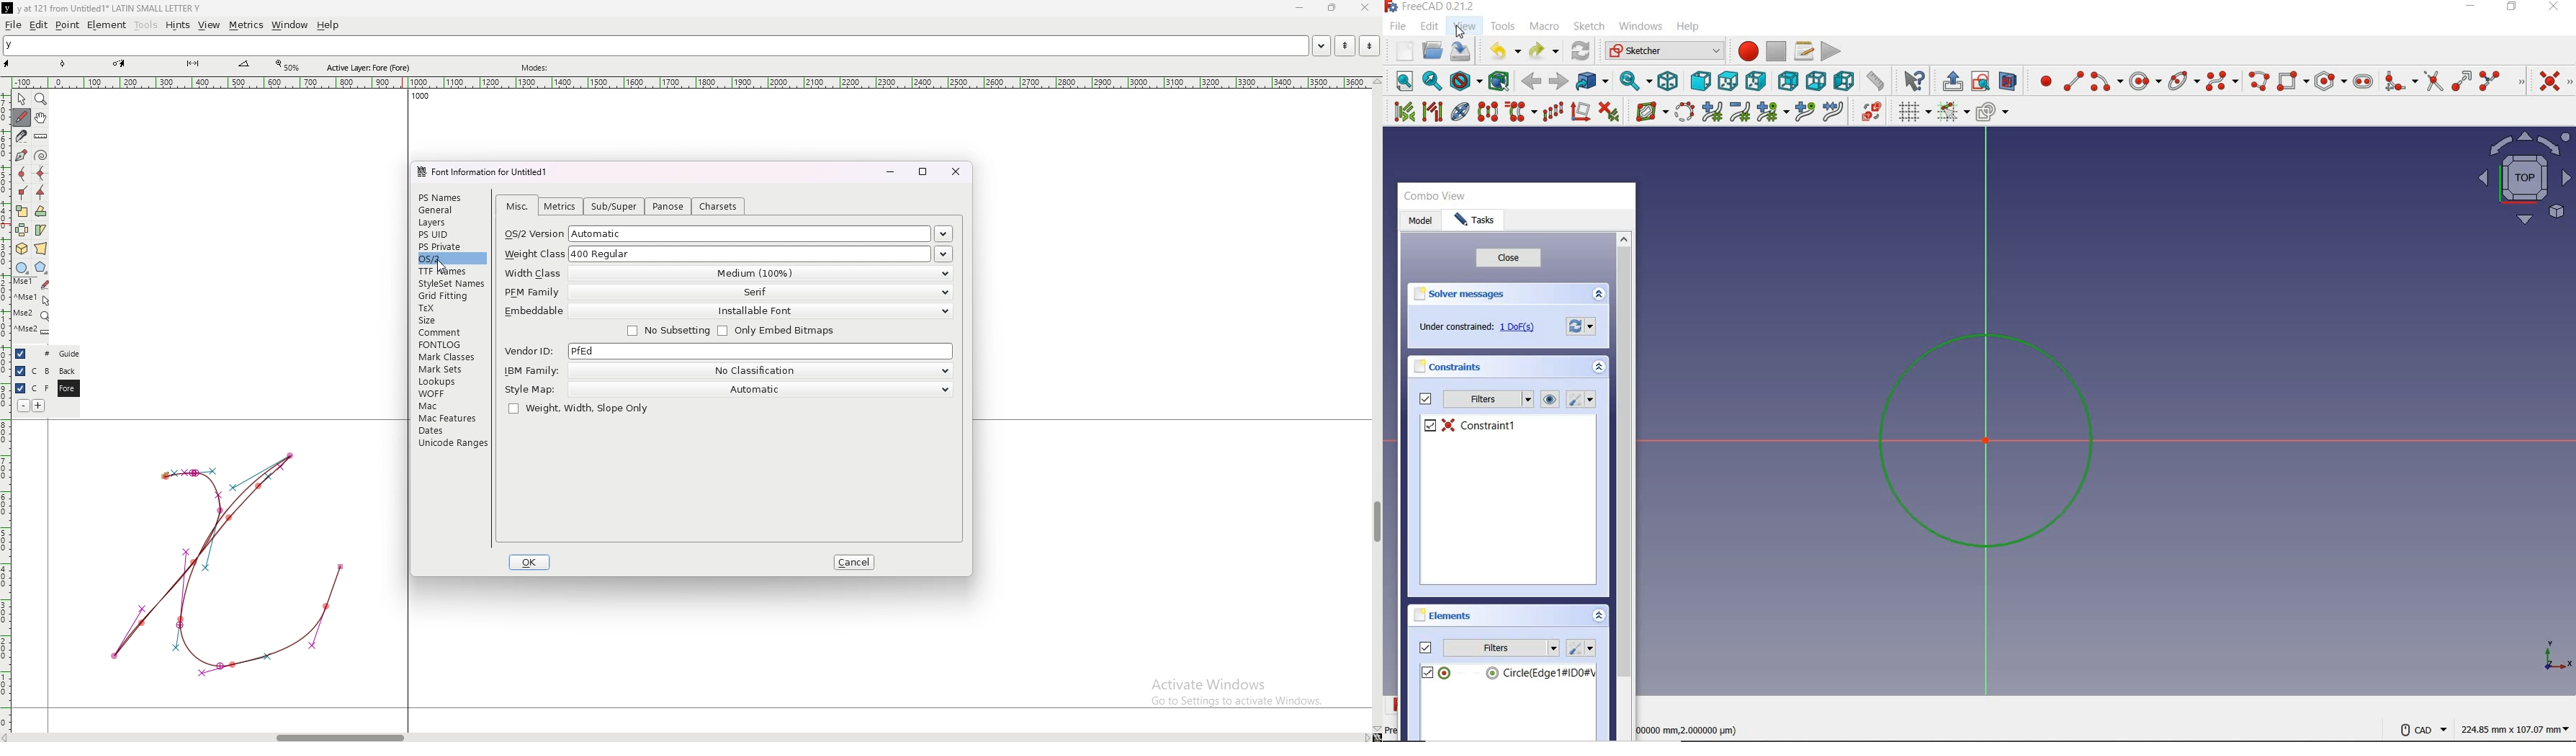  Describe the element at coordinates (1608, 112) in the screenshot. I see `delete all constrains` at that location.